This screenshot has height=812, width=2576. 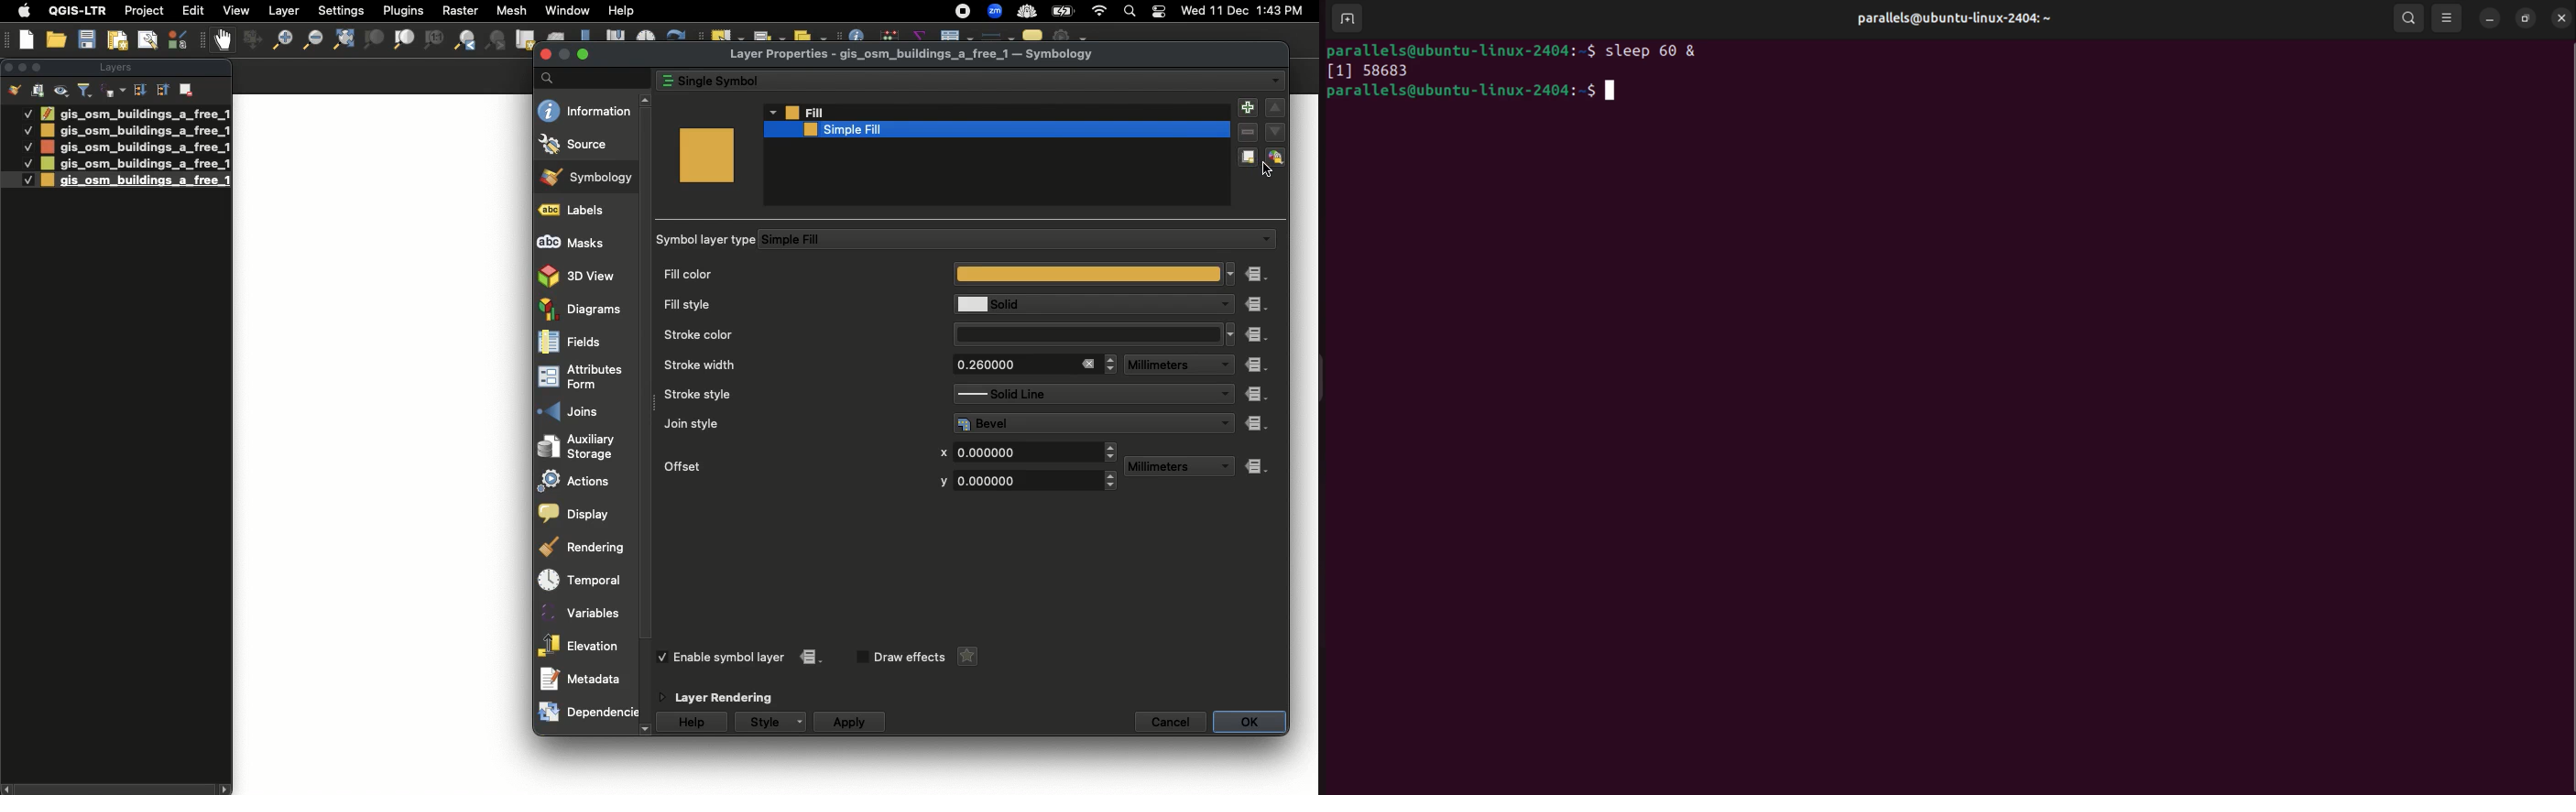 What do you see at coordinates (588, 177) in the screenshot?
I see `Symbology` at bounding box center [588, 177].